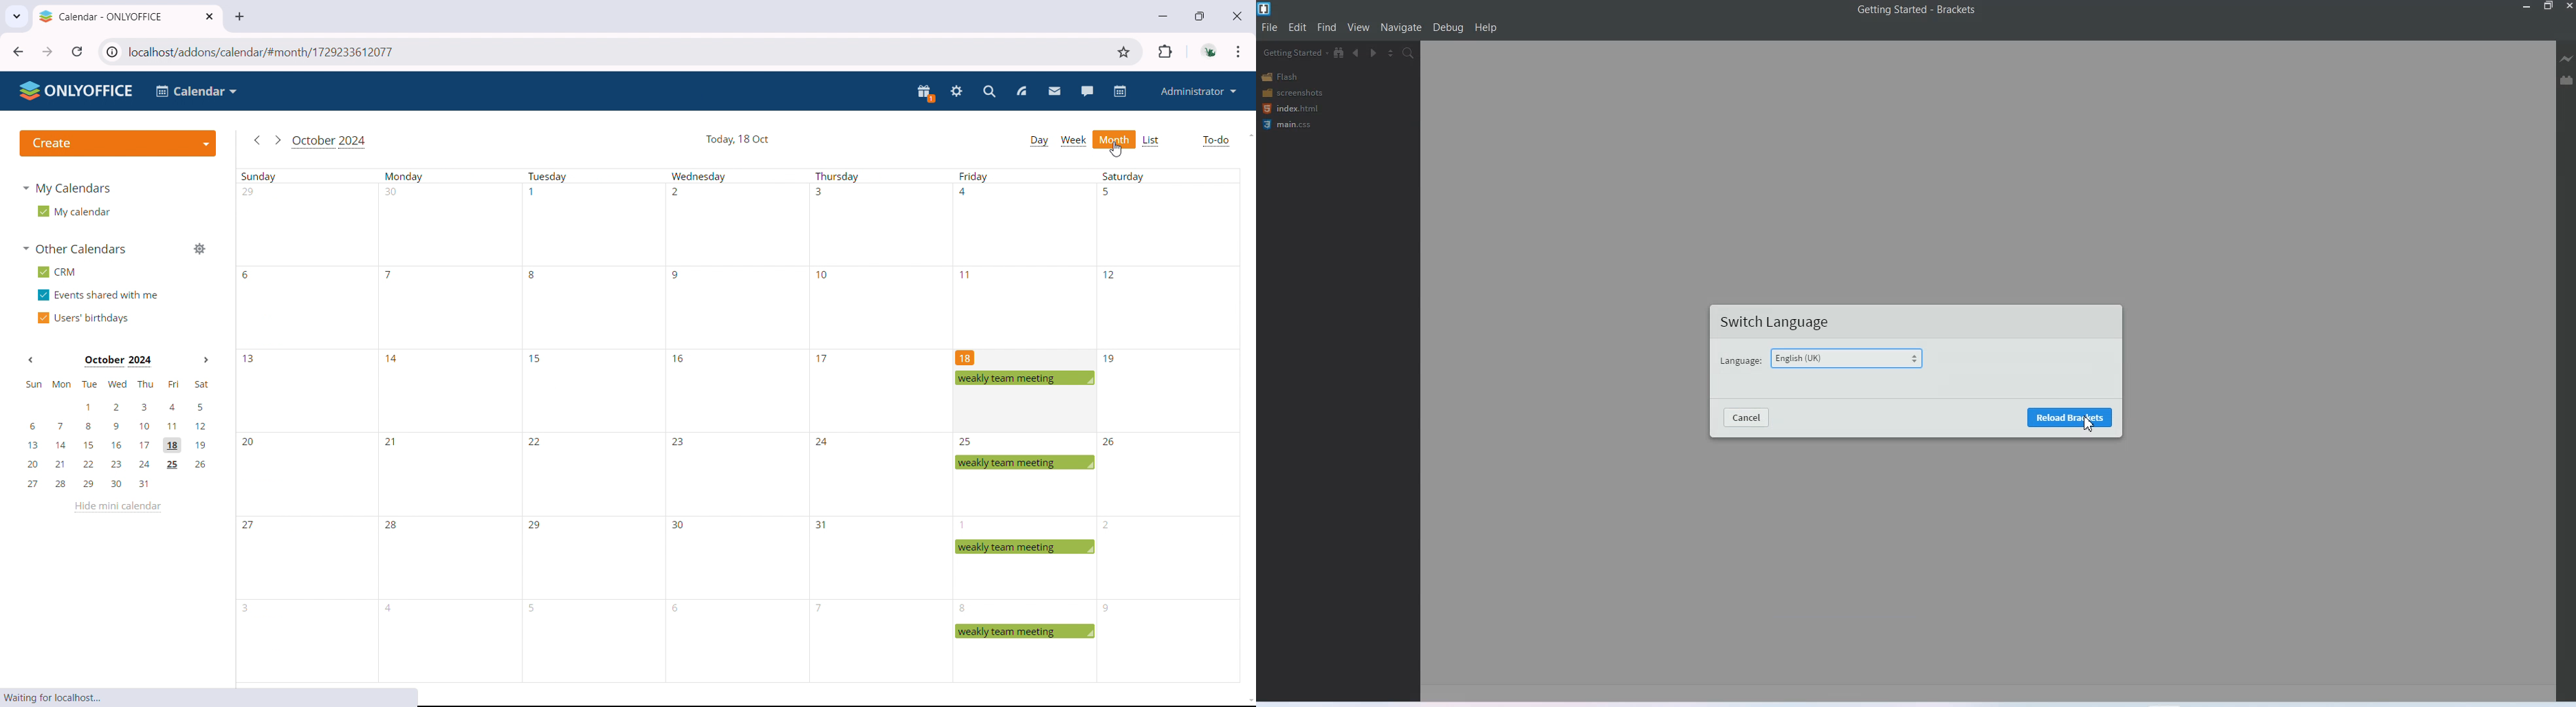  I want to click on Next month, so click(204, 361).